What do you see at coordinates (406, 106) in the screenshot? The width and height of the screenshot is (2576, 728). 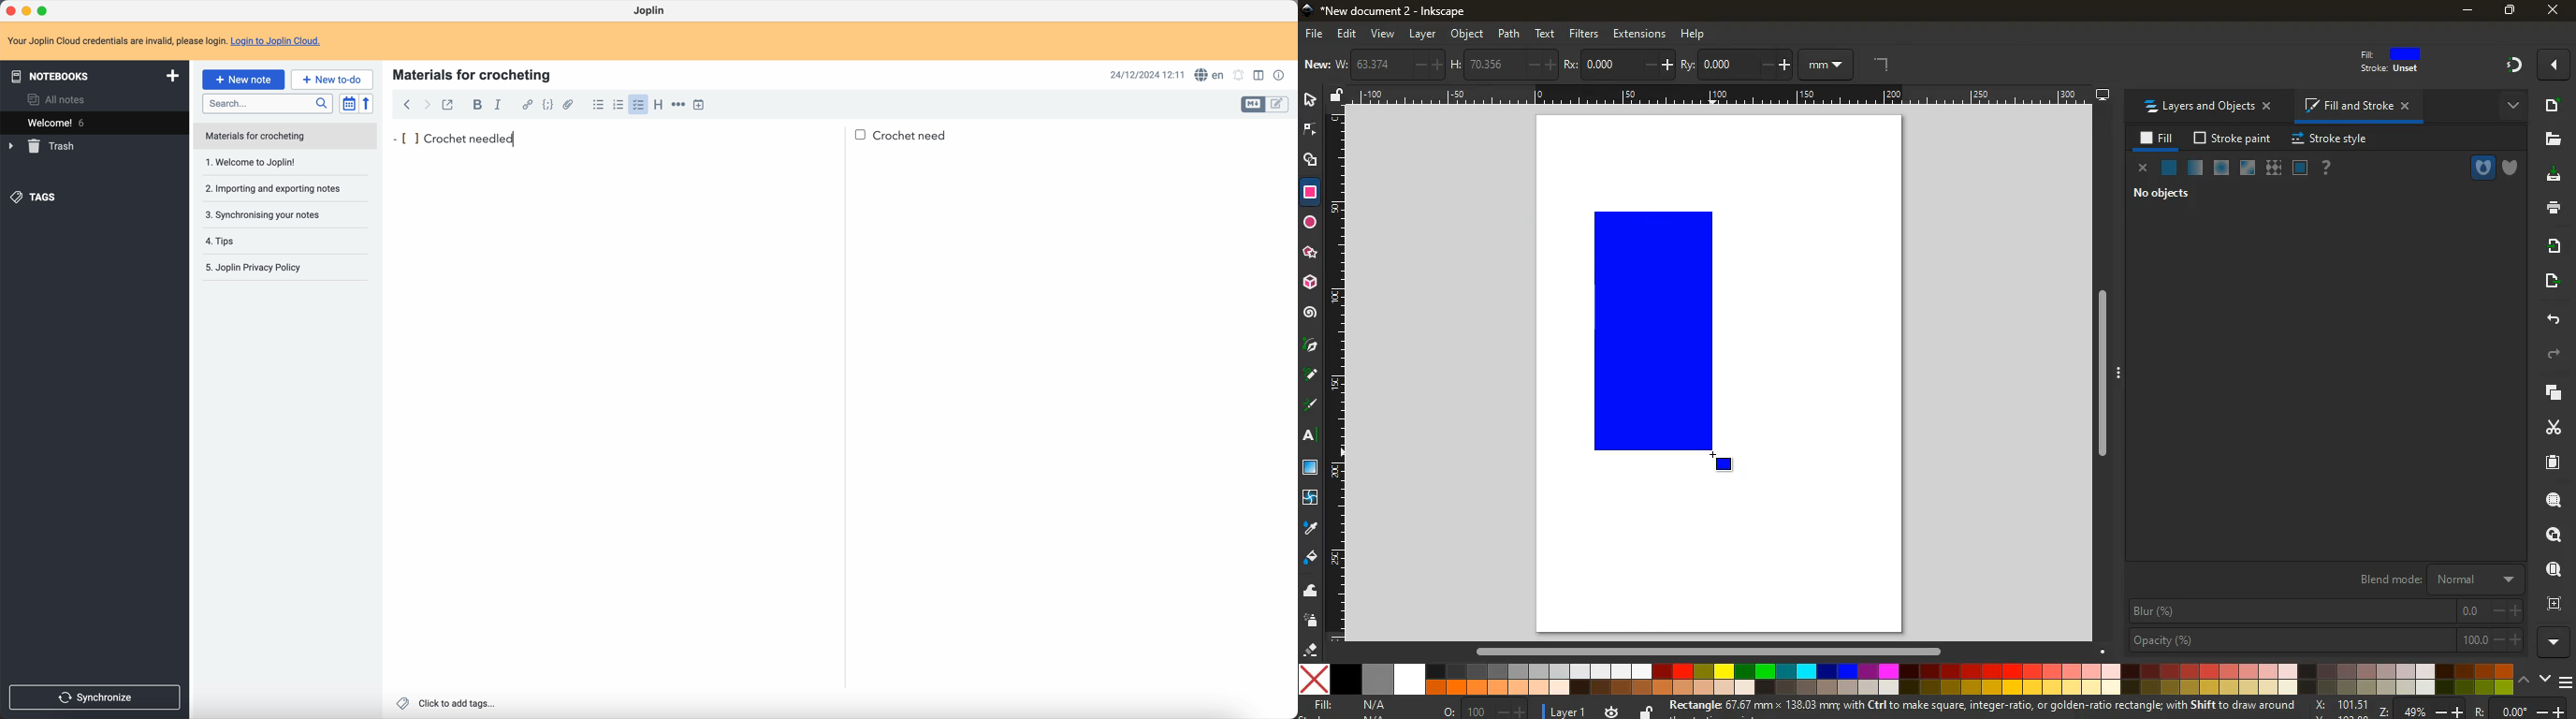 I see `back` at bounding box center [406, 106].